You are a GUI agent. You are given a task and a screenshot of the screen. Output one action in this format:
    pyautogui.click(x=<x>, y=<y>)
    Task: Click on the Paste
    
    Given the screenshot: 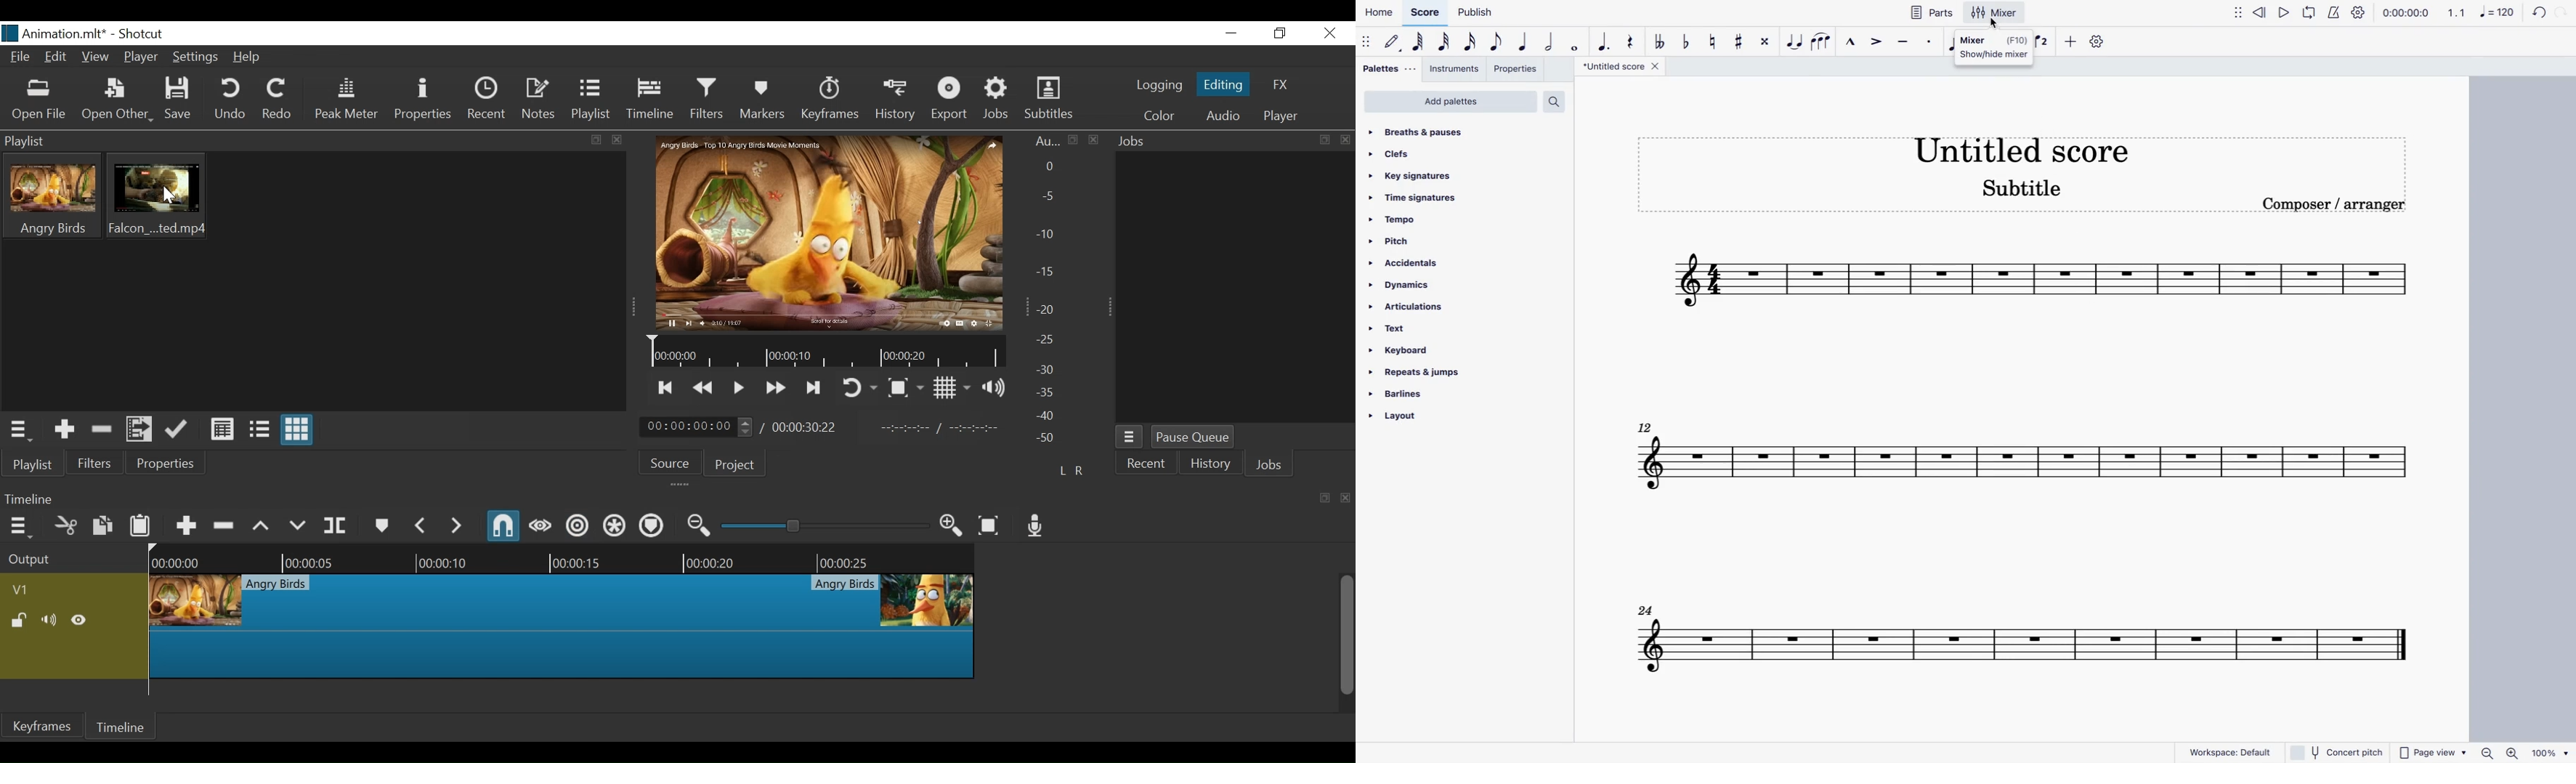 What is the action you would take?
    pyautogui.click(x=141, y=524)
    